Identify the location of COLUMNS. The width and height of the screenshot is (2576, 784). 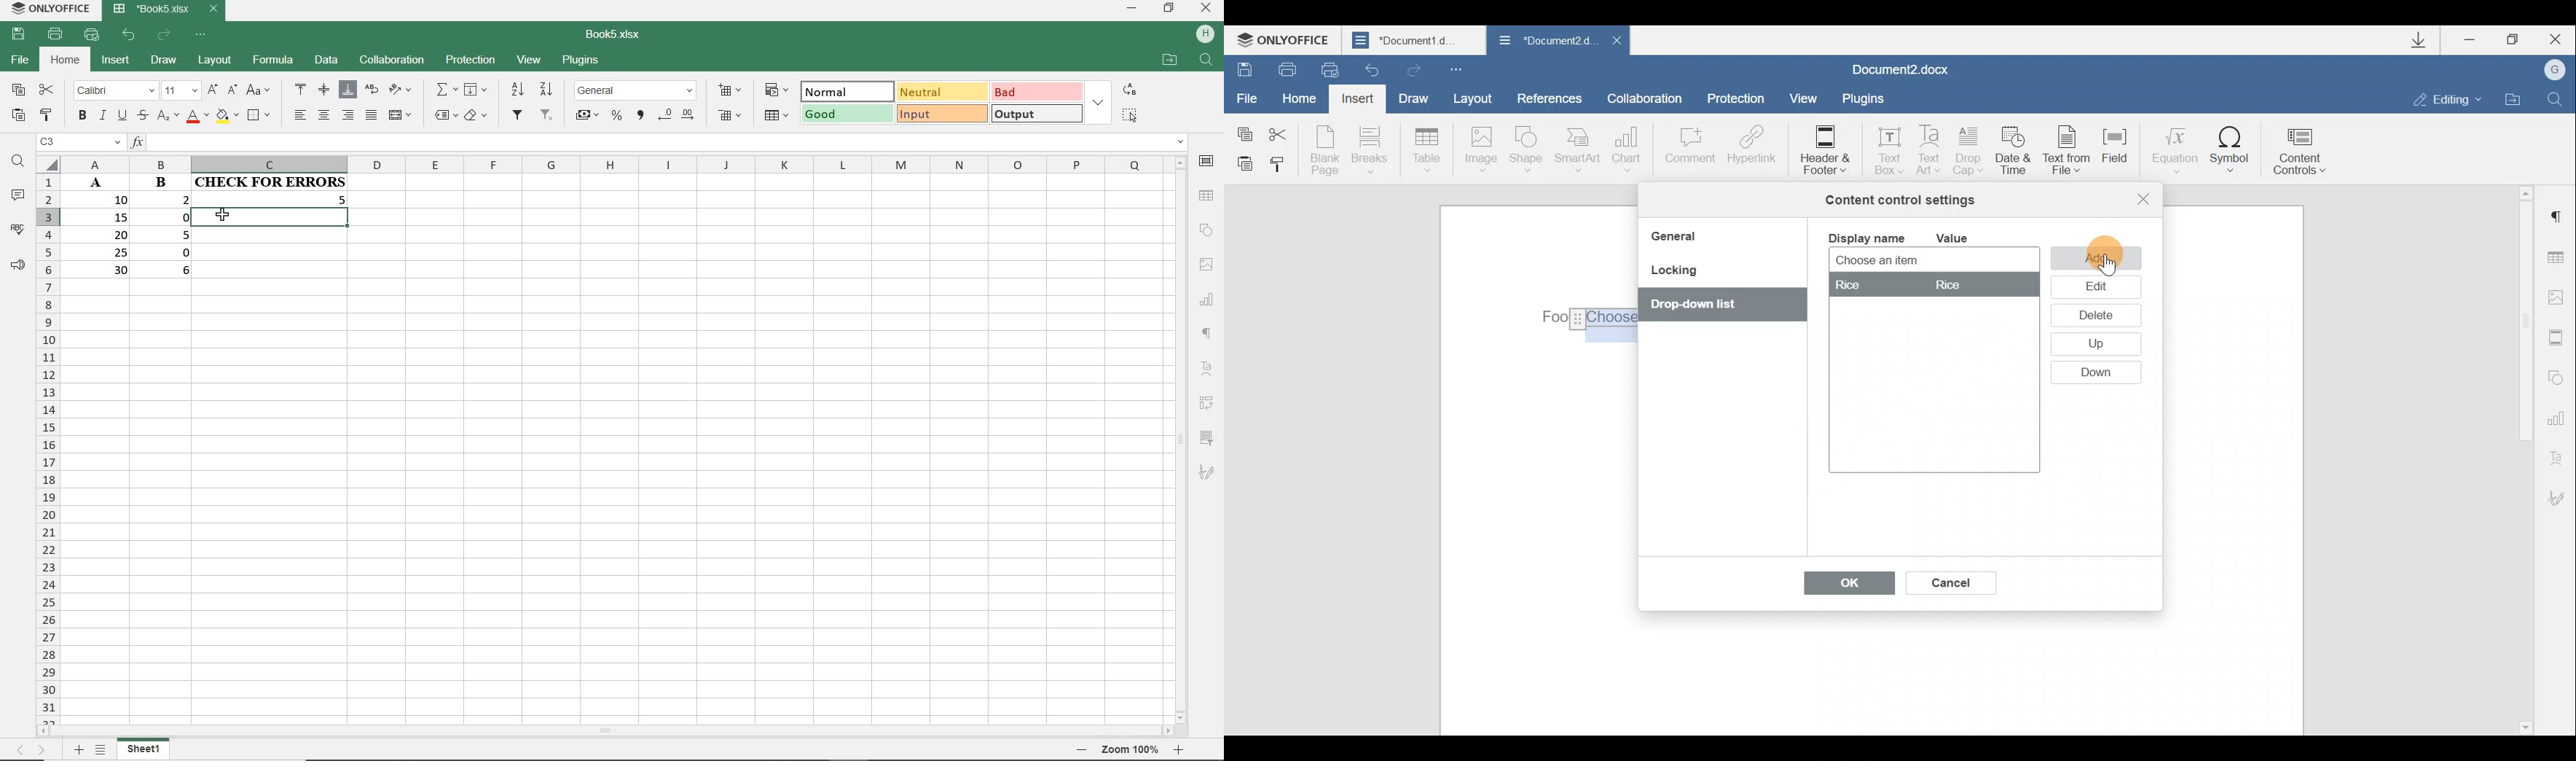
(612, 165).